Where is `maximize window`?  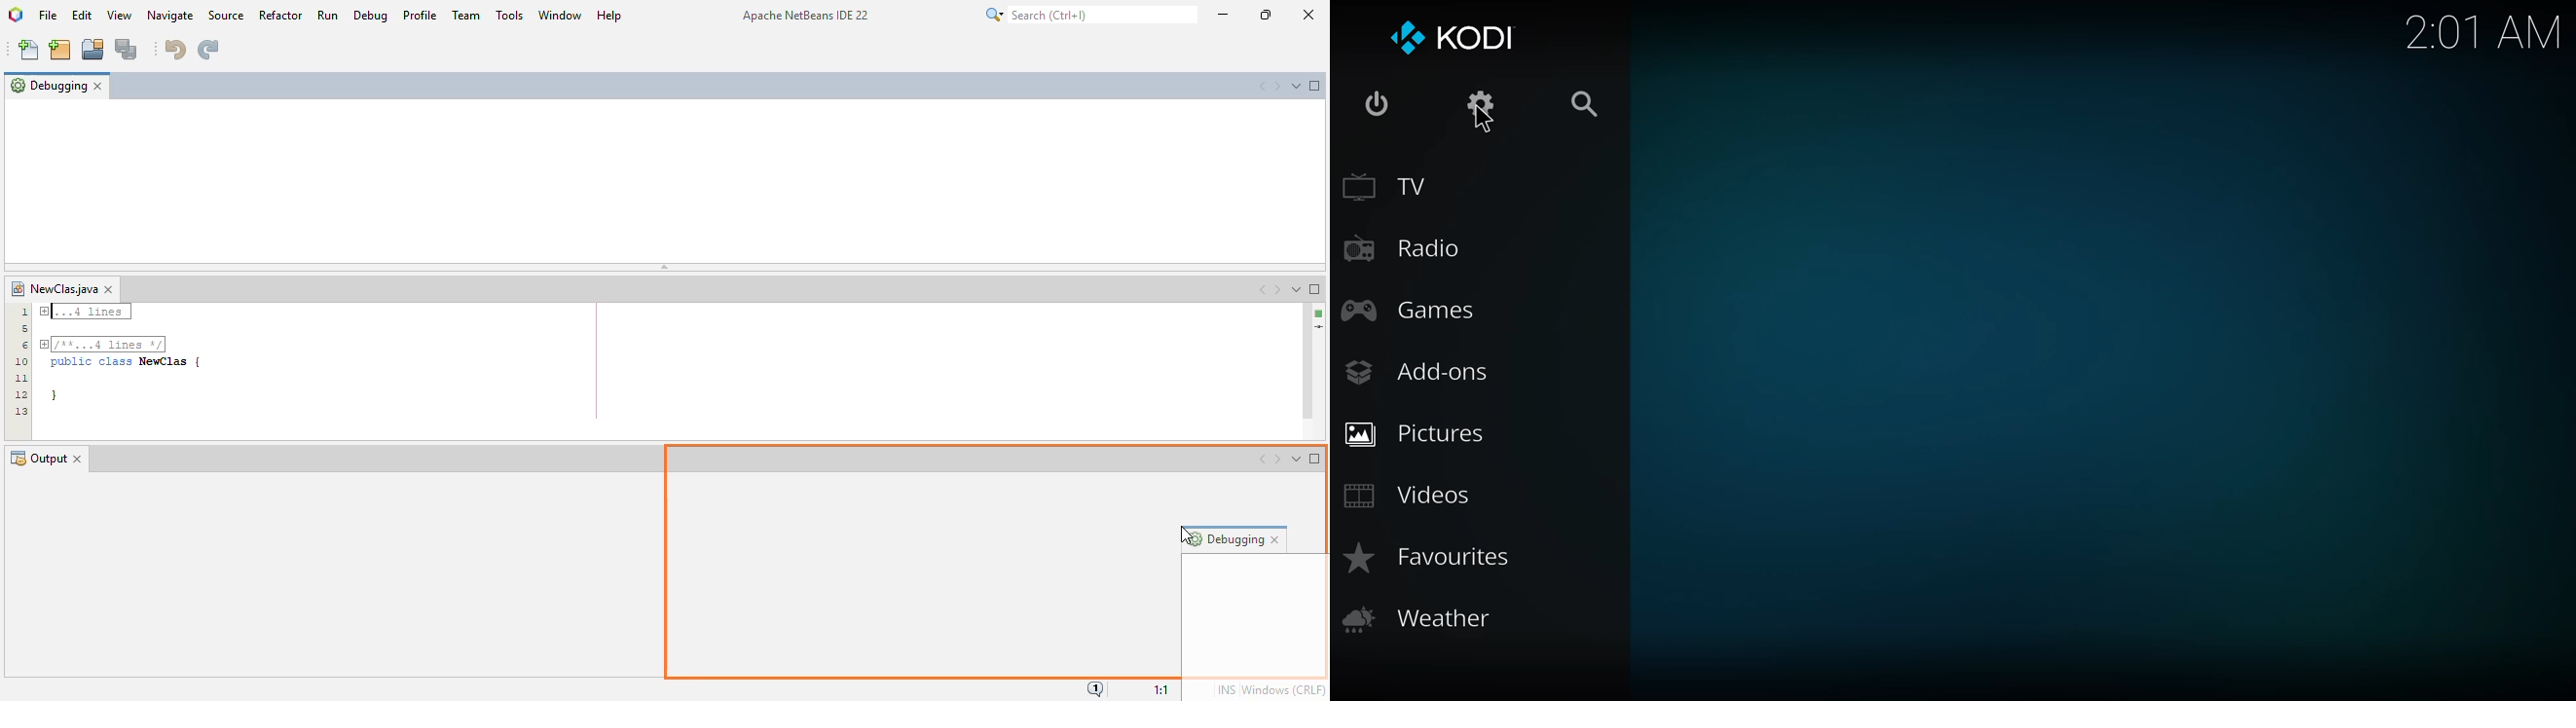 maximize window is located at coordinates (1315, 86).